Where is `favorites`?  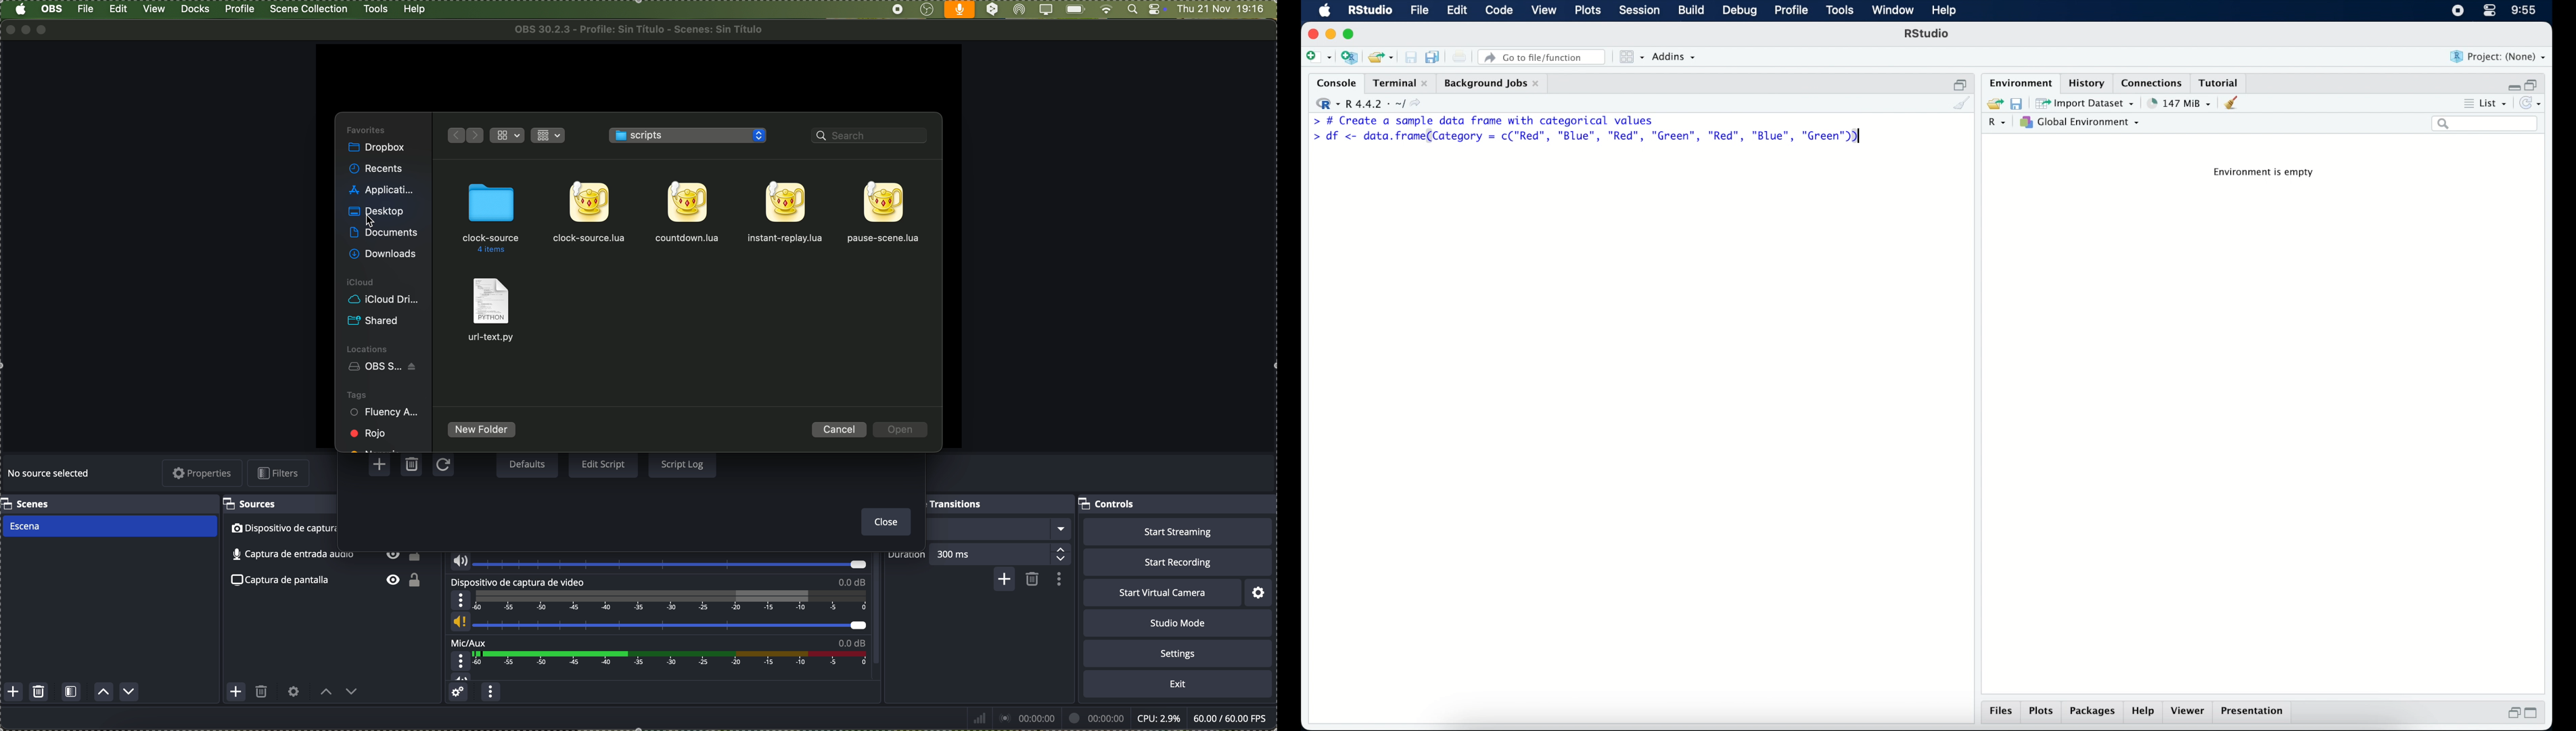 favorites is located at coordinates (367, 129).